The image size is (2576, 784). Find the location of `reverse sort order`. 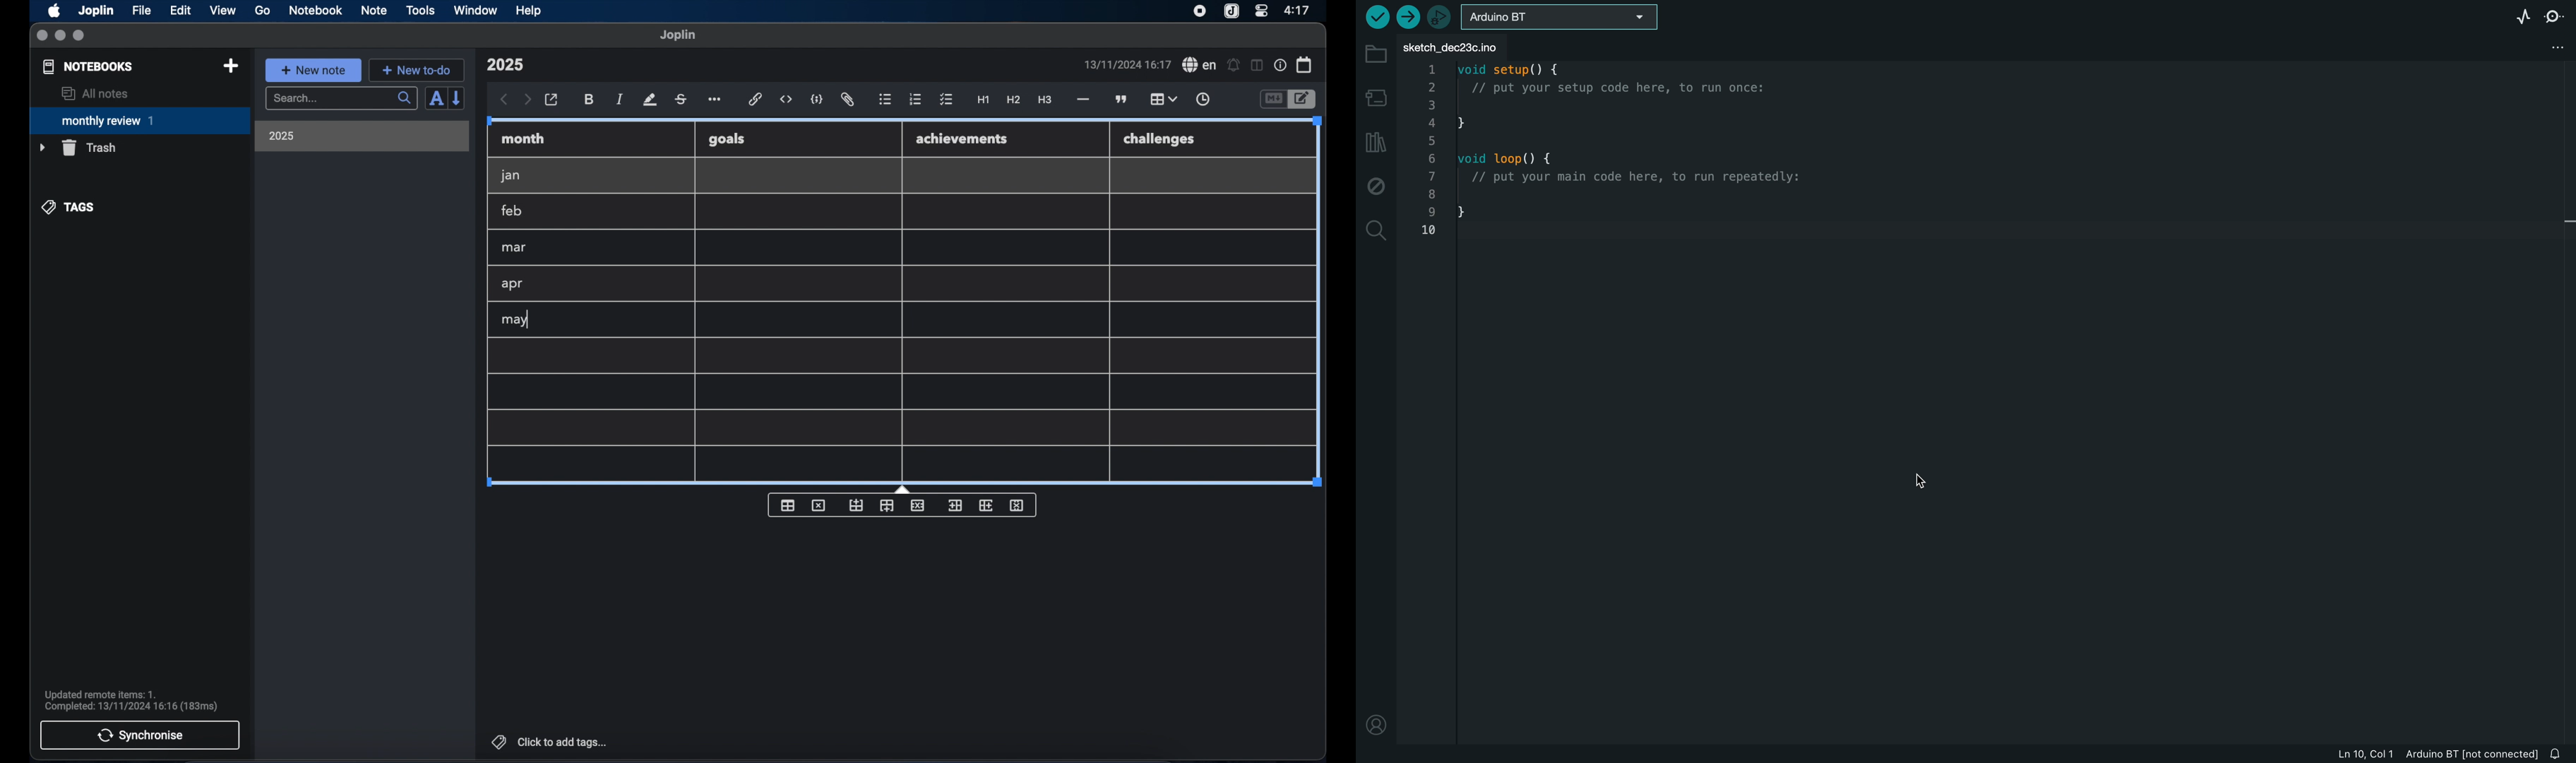

reverse sort order is located at coordinates (458, 97).